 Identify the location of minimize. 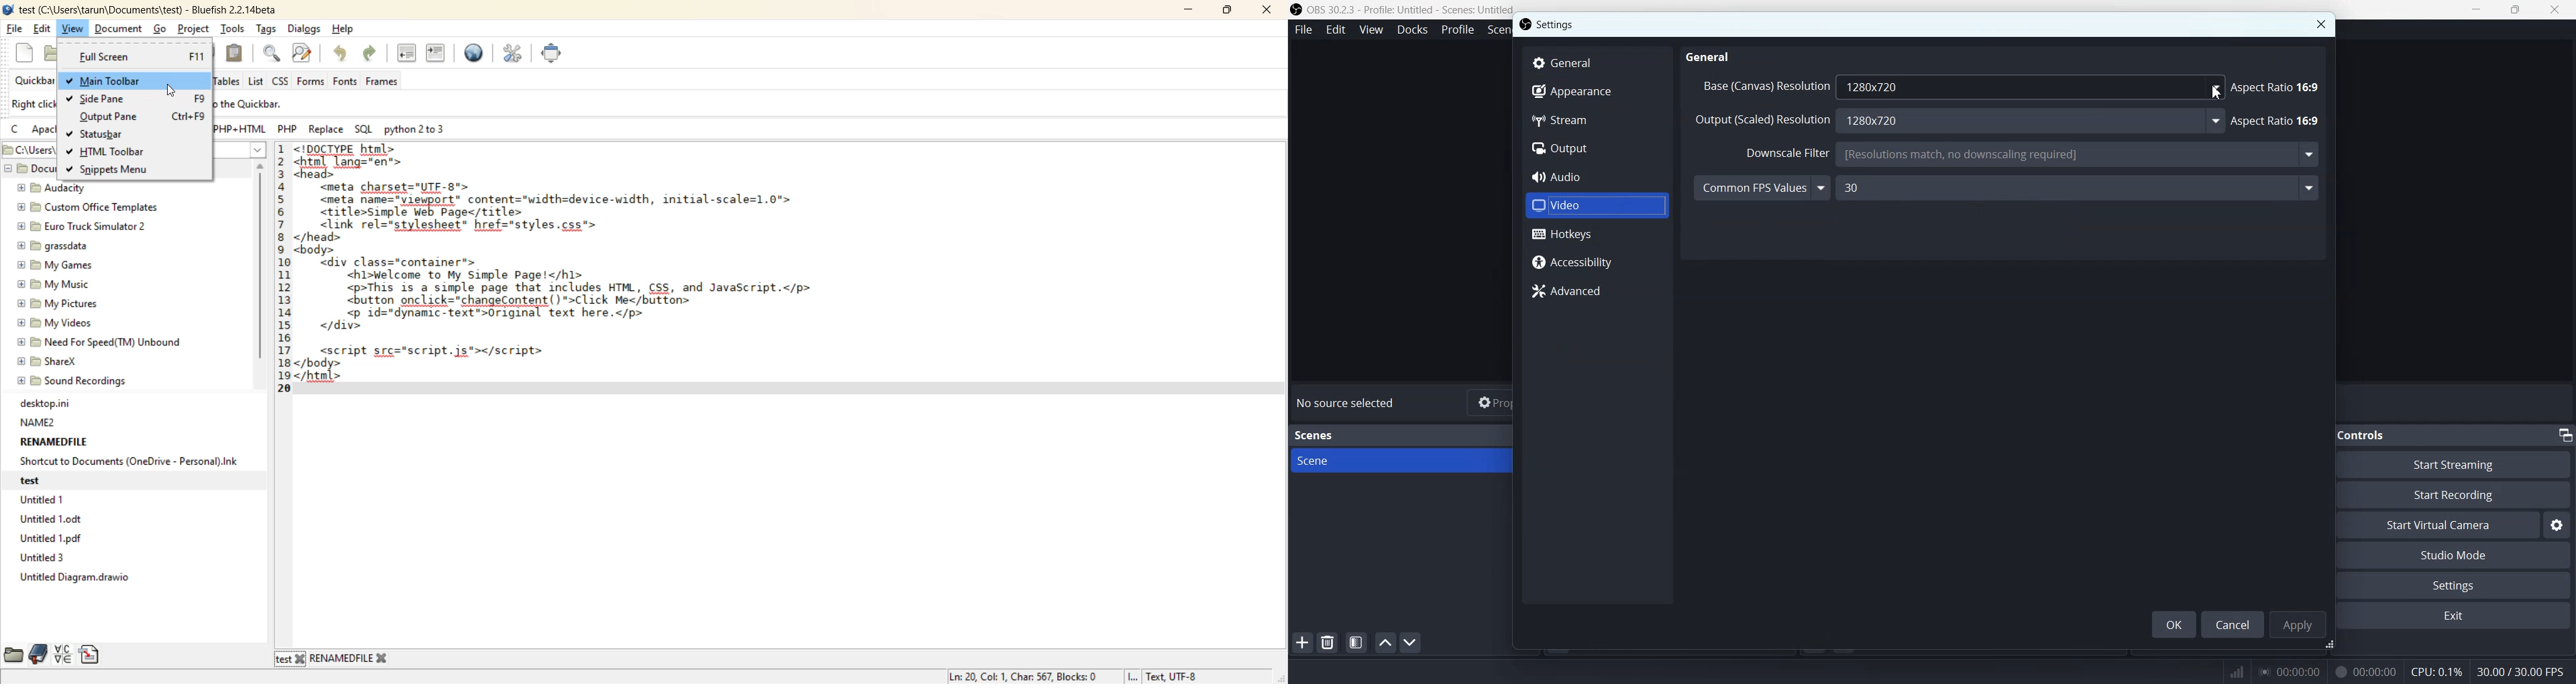
(1190, 11).